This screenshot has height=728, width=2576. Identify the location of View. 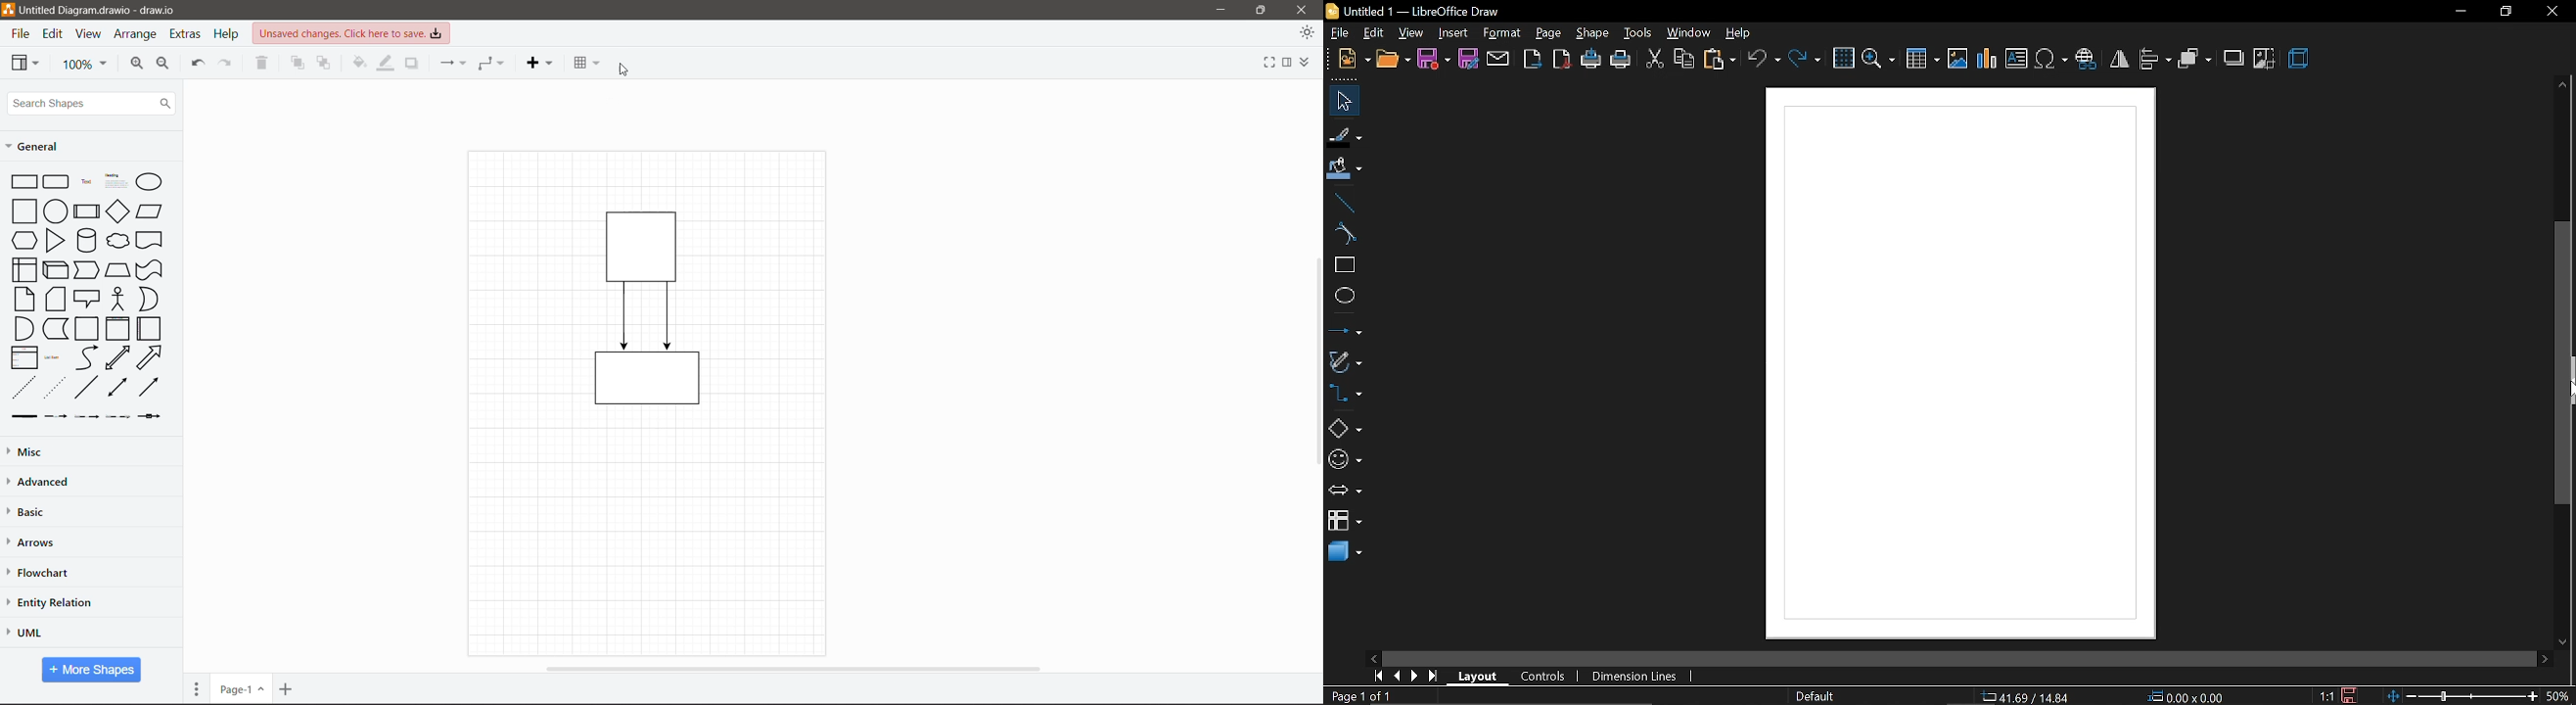
(26, 62).